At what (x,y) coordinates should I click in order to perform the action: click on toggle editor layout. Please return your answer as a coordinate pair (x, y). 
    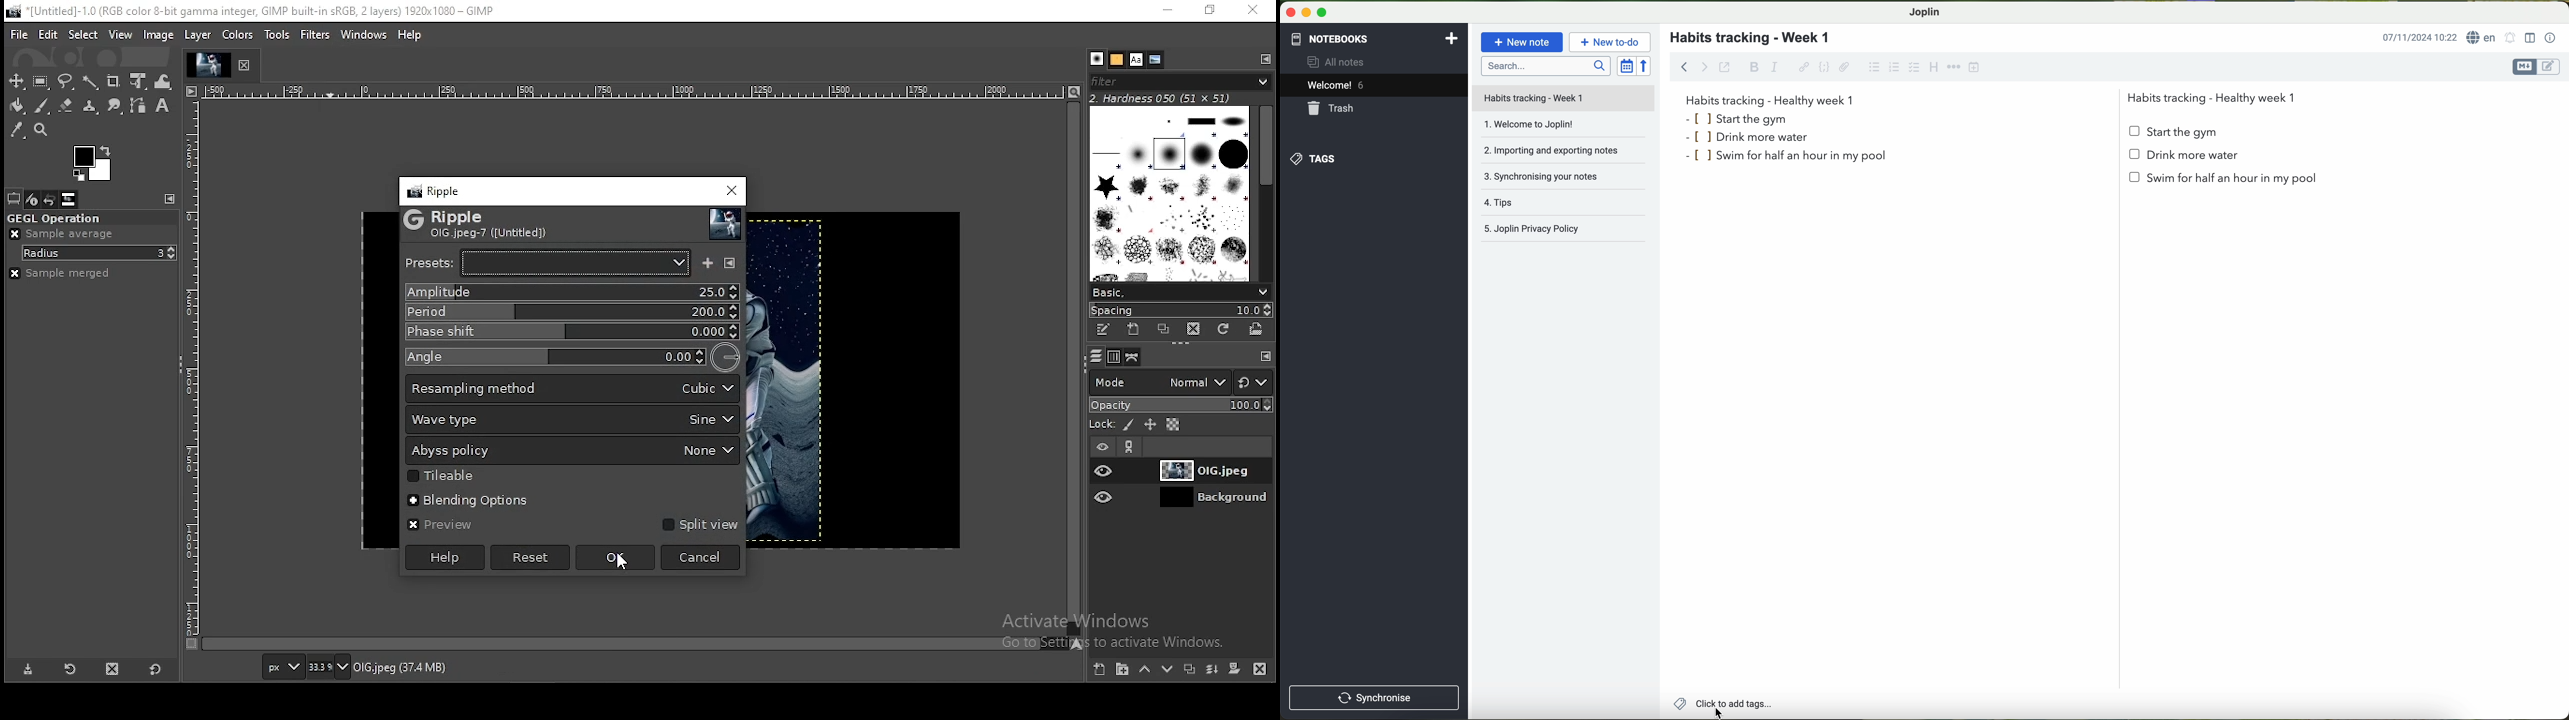
    Looking at the image, I should click on (2531, 38).